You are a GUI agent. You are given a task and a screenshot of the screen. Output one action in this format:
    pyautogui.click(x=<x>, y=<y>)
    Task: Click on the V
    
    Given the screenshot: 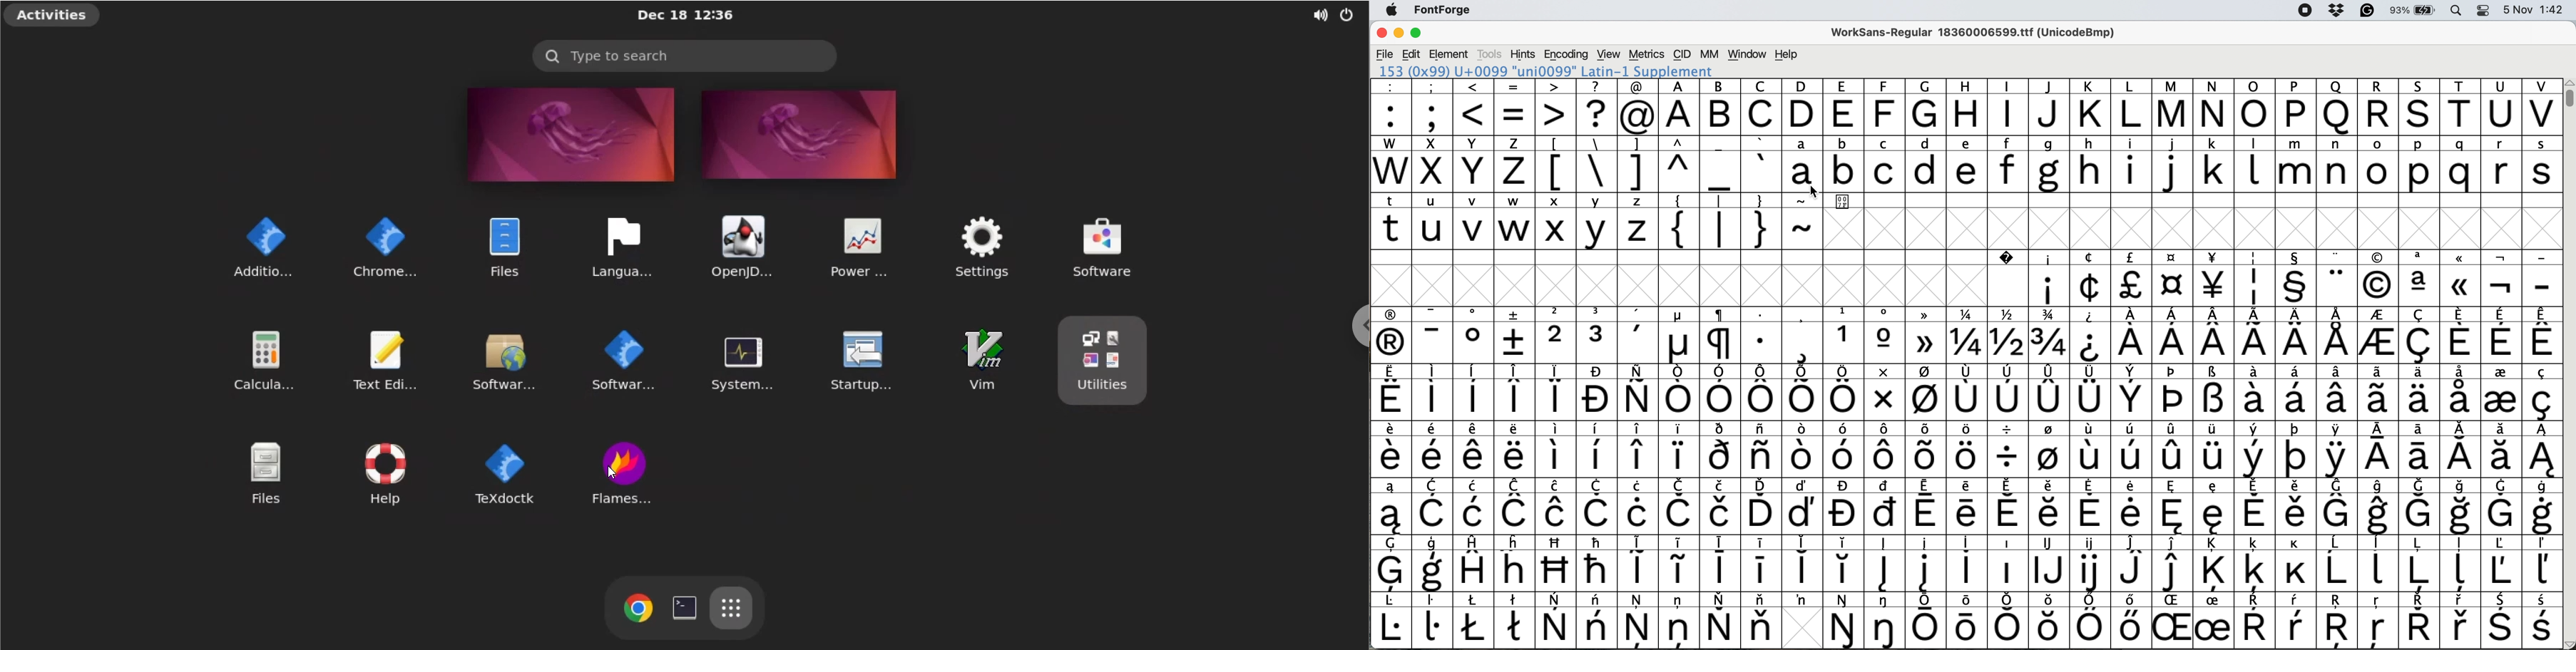 What is the action you would take?
    pyautogui.click(x=2542, y=107)
    